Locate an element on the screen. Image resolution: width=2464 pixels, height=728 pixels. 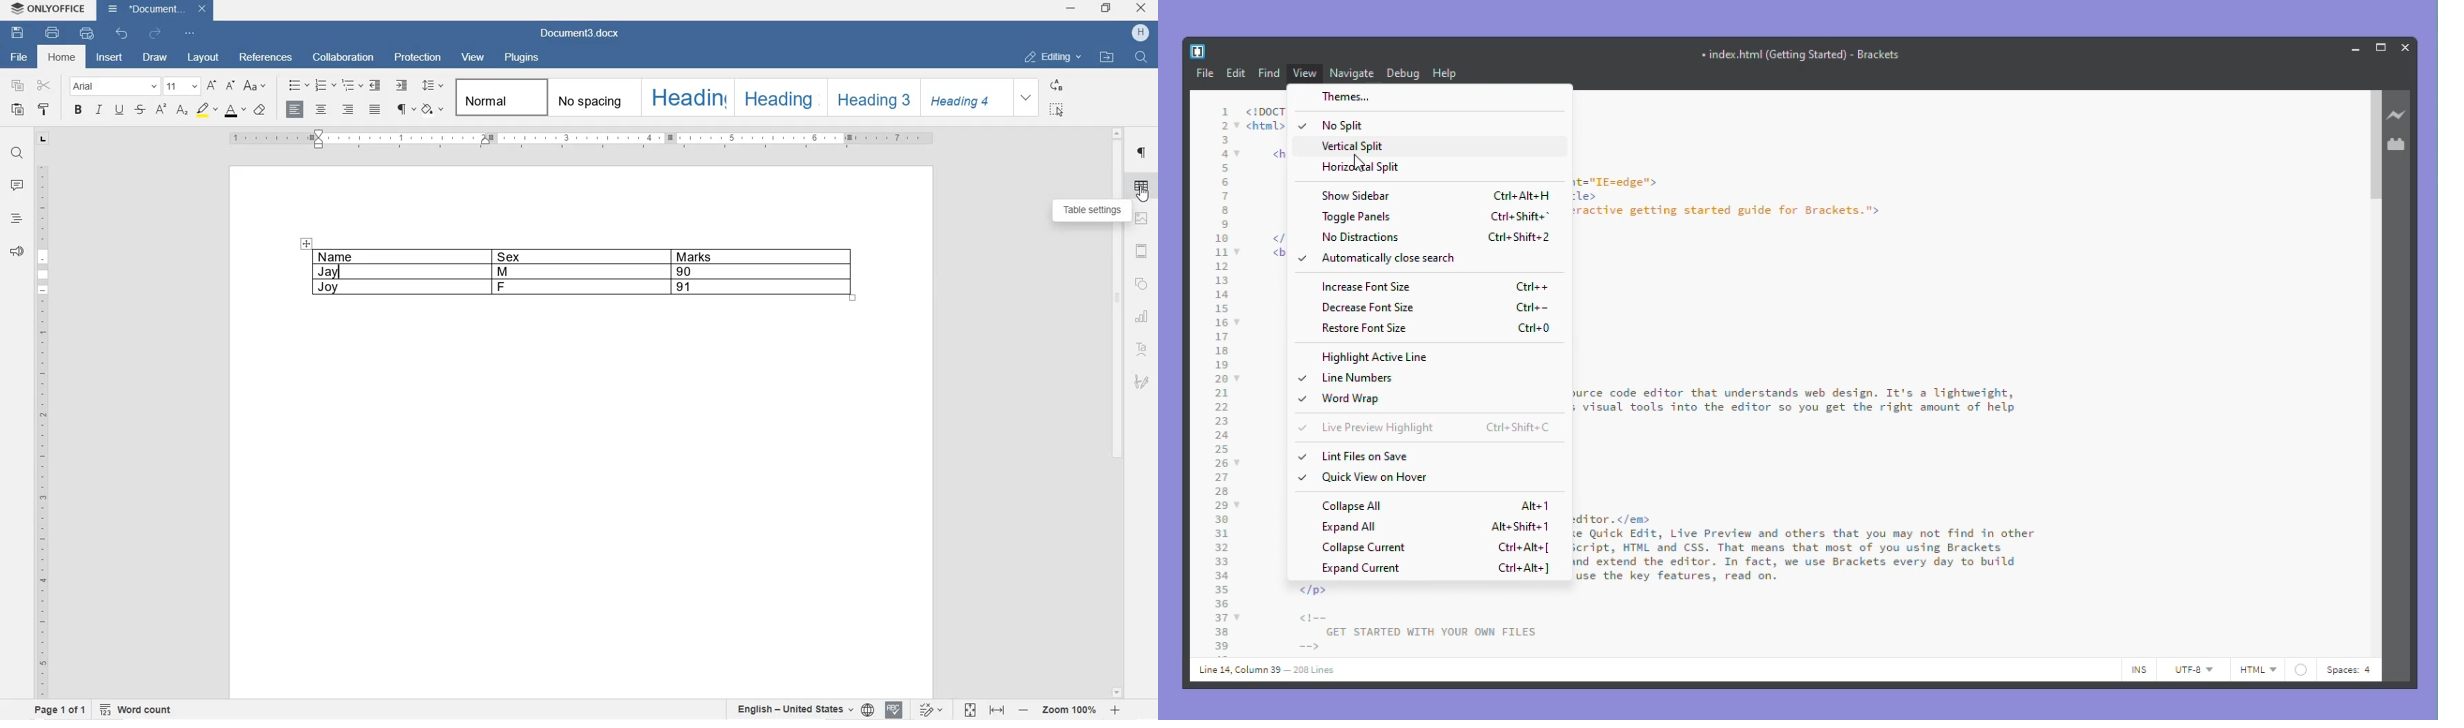
28 is located at coordinates (1221, 492).